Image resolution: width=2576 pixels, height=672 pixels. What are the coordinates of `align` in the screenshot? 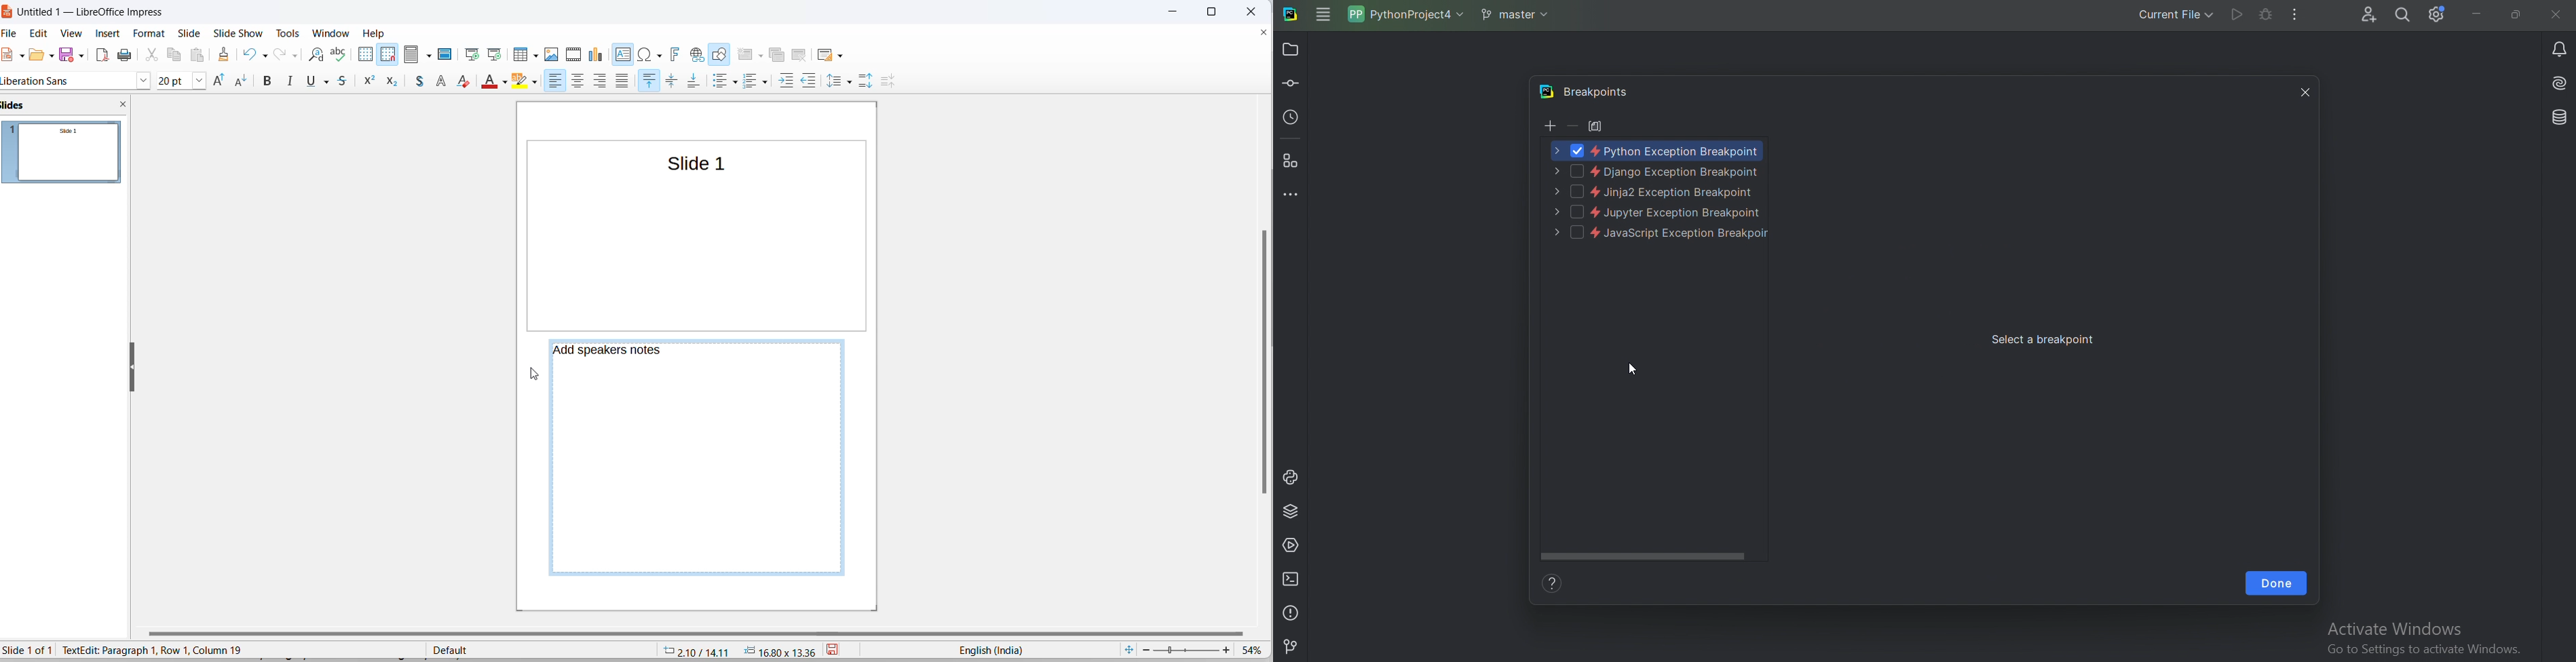 It's located at (521, 83).